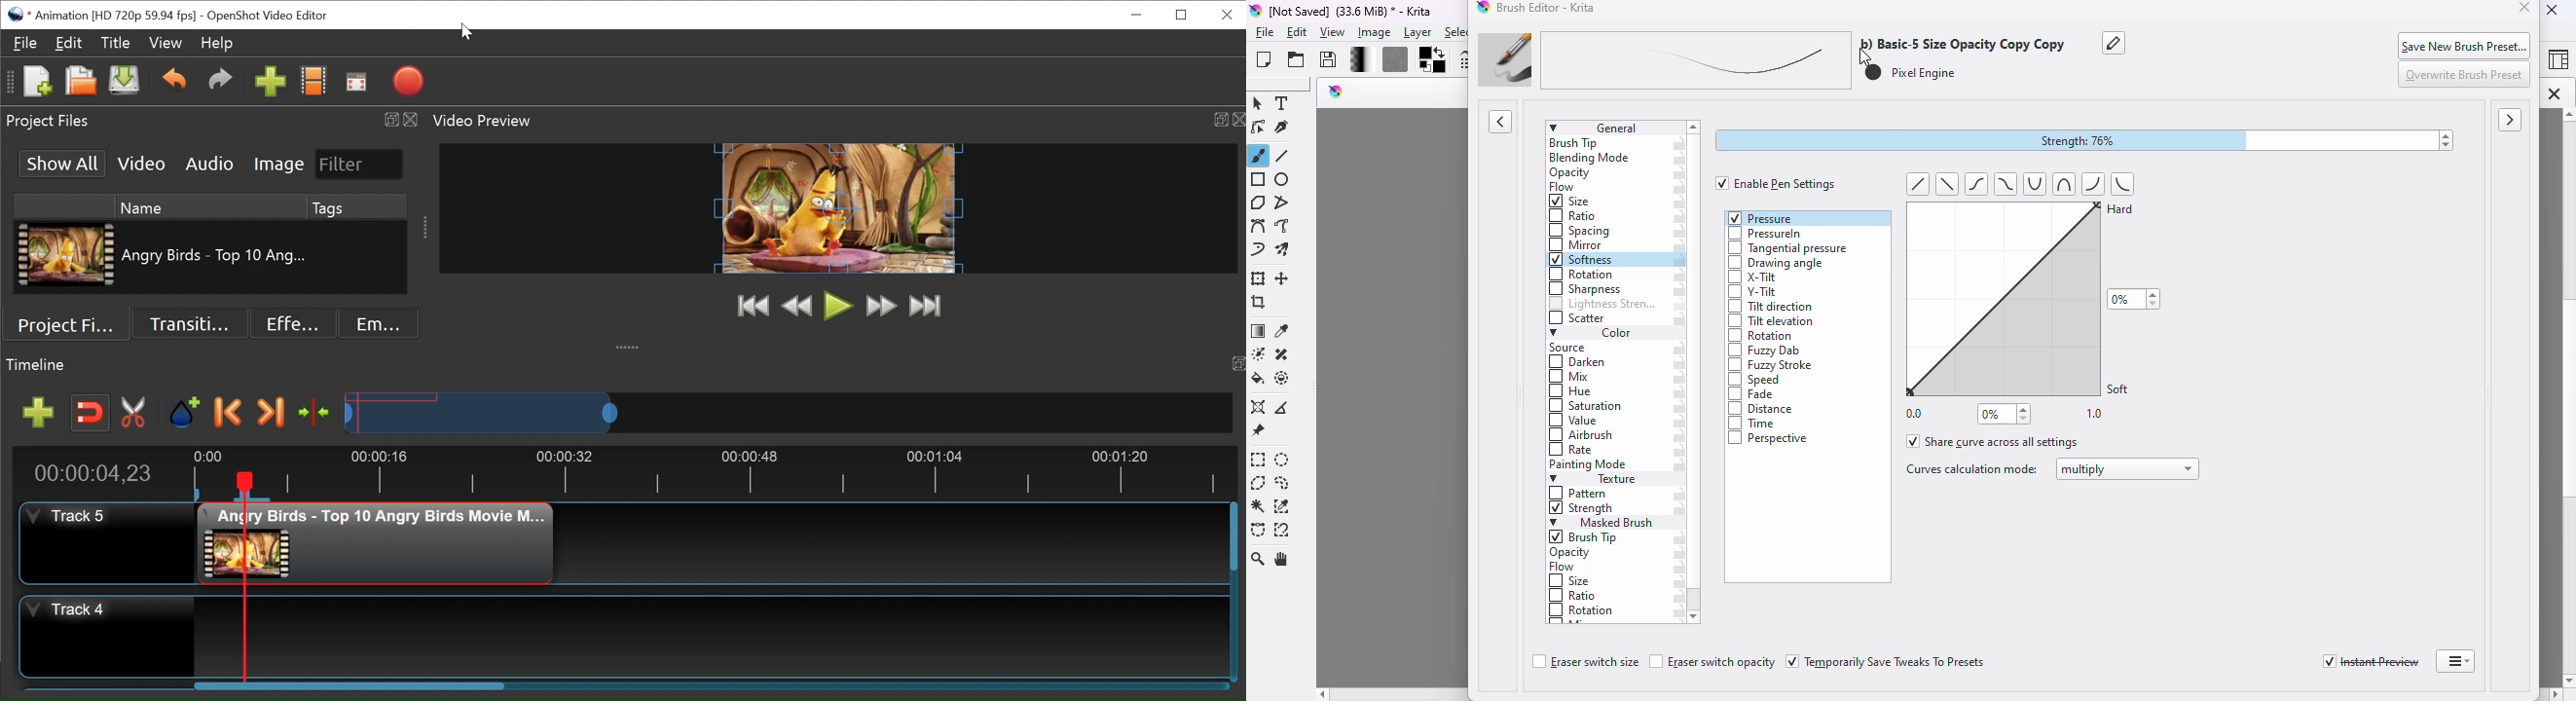 This screenshot has height=728, width=2576. What do you see at coordinates (1579, 363) in the screenshot?
I see `darken` at bounding box center [1579, 363].